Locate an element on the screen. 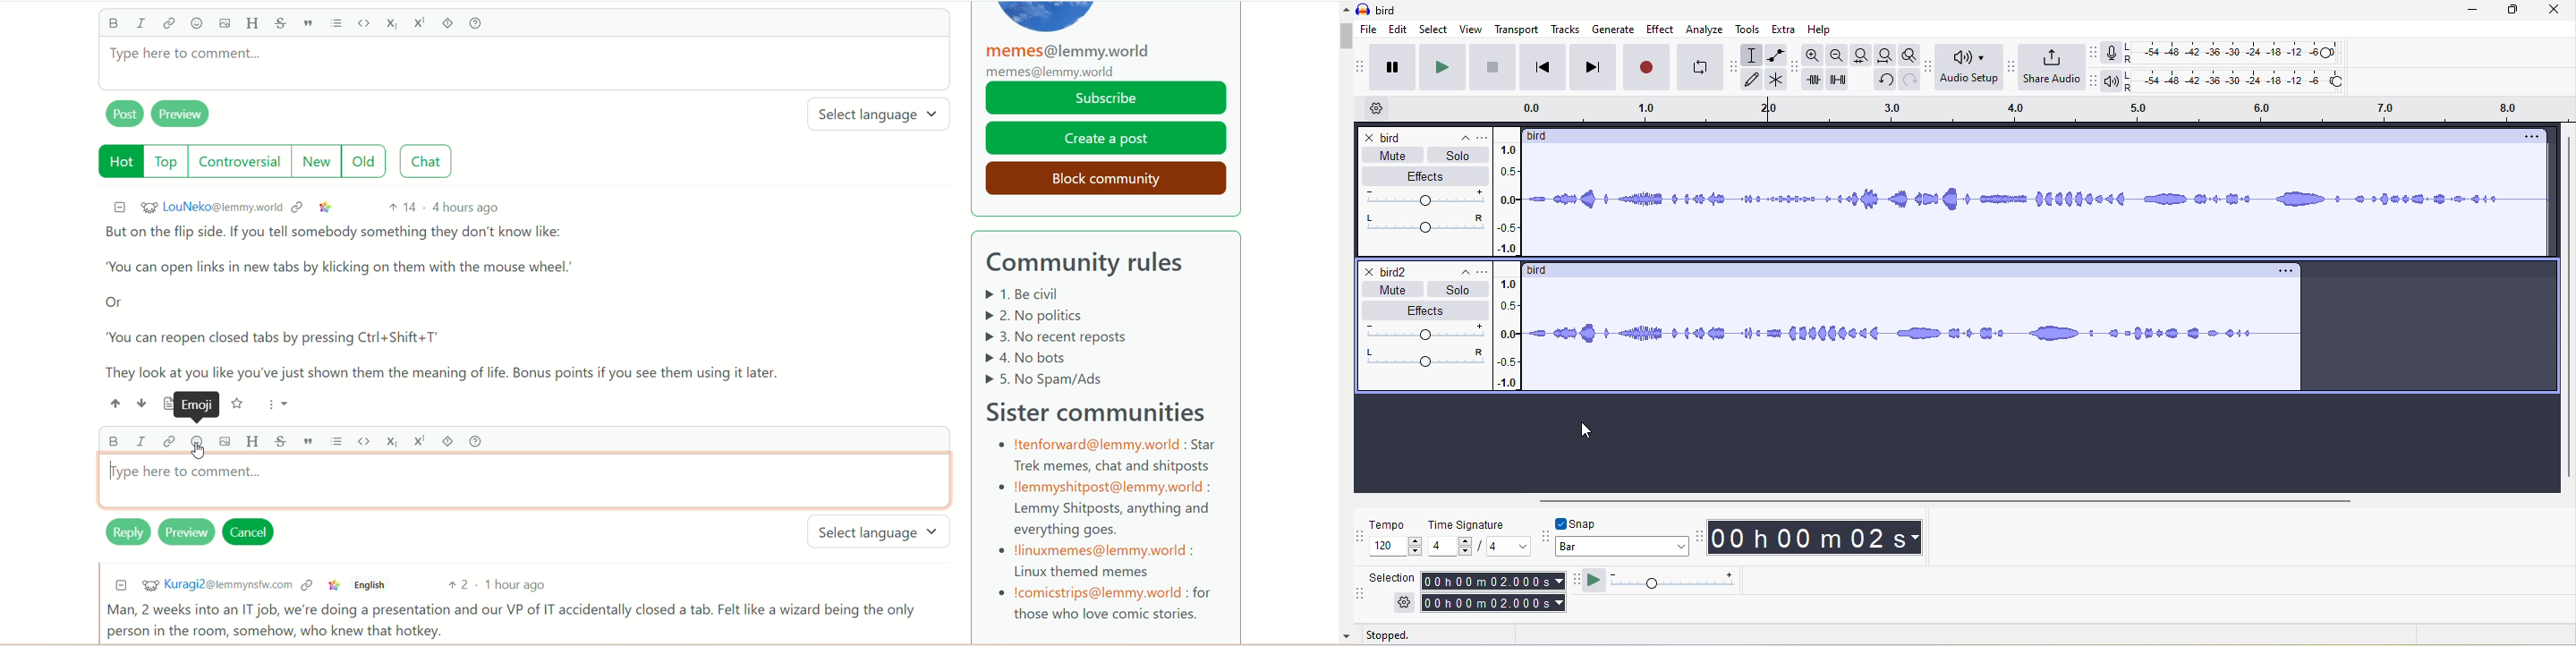 The width and height of the screenshot is (2576, 672). help is located at coordinates (1824, 28).